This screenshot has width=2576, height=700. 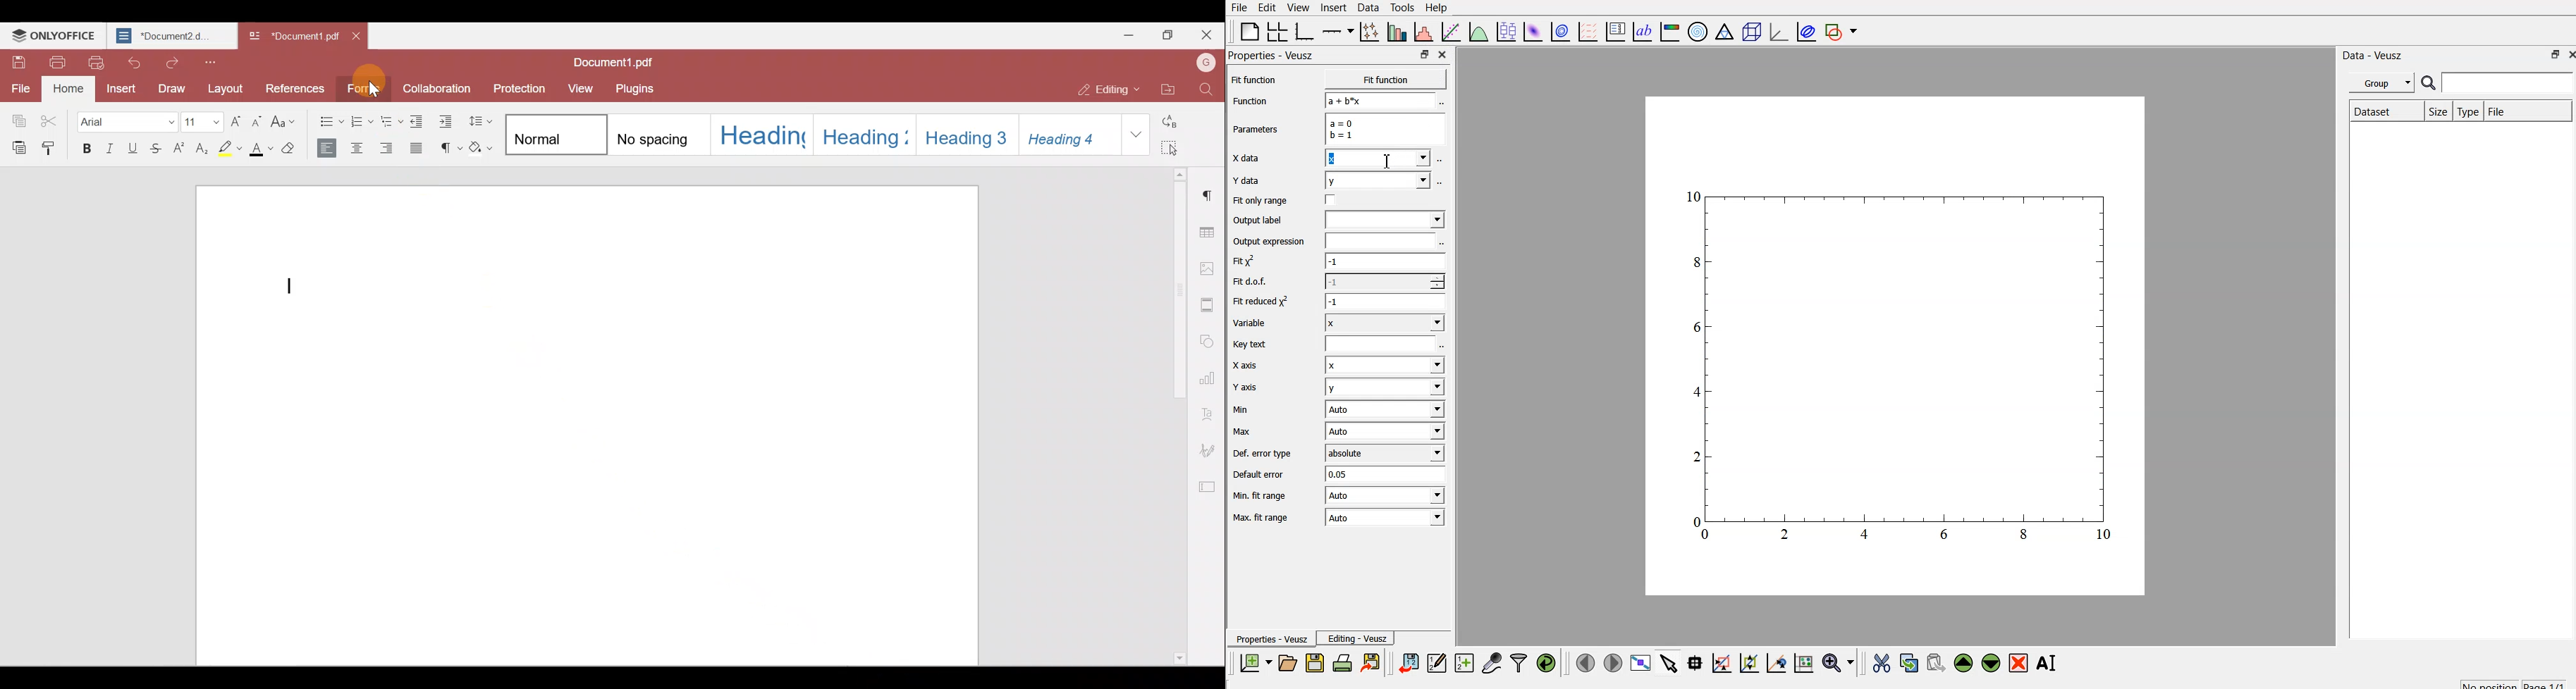 What do you see at coordinates (2386, 111) in the screenshot?
I see ` Dataset` at bounding box center [2386, 111].